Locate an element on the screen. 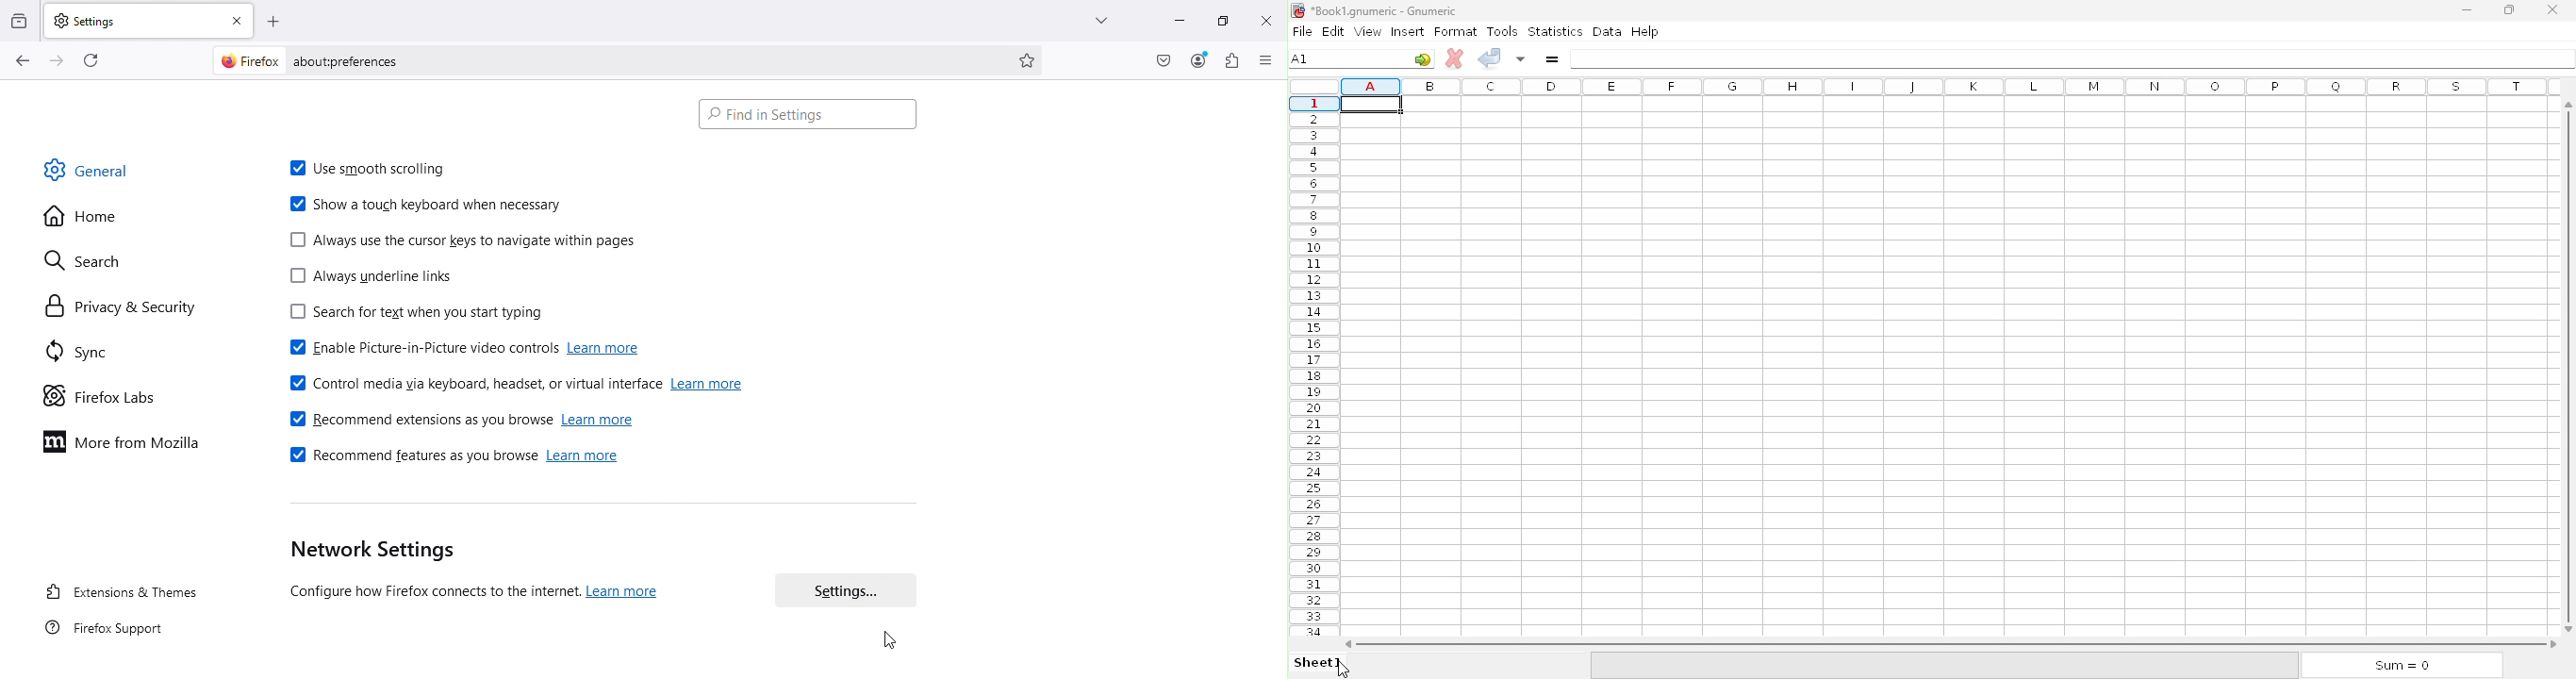 The image size is (2576, 700). Extensions and themes is located at coordinates (120, 590).